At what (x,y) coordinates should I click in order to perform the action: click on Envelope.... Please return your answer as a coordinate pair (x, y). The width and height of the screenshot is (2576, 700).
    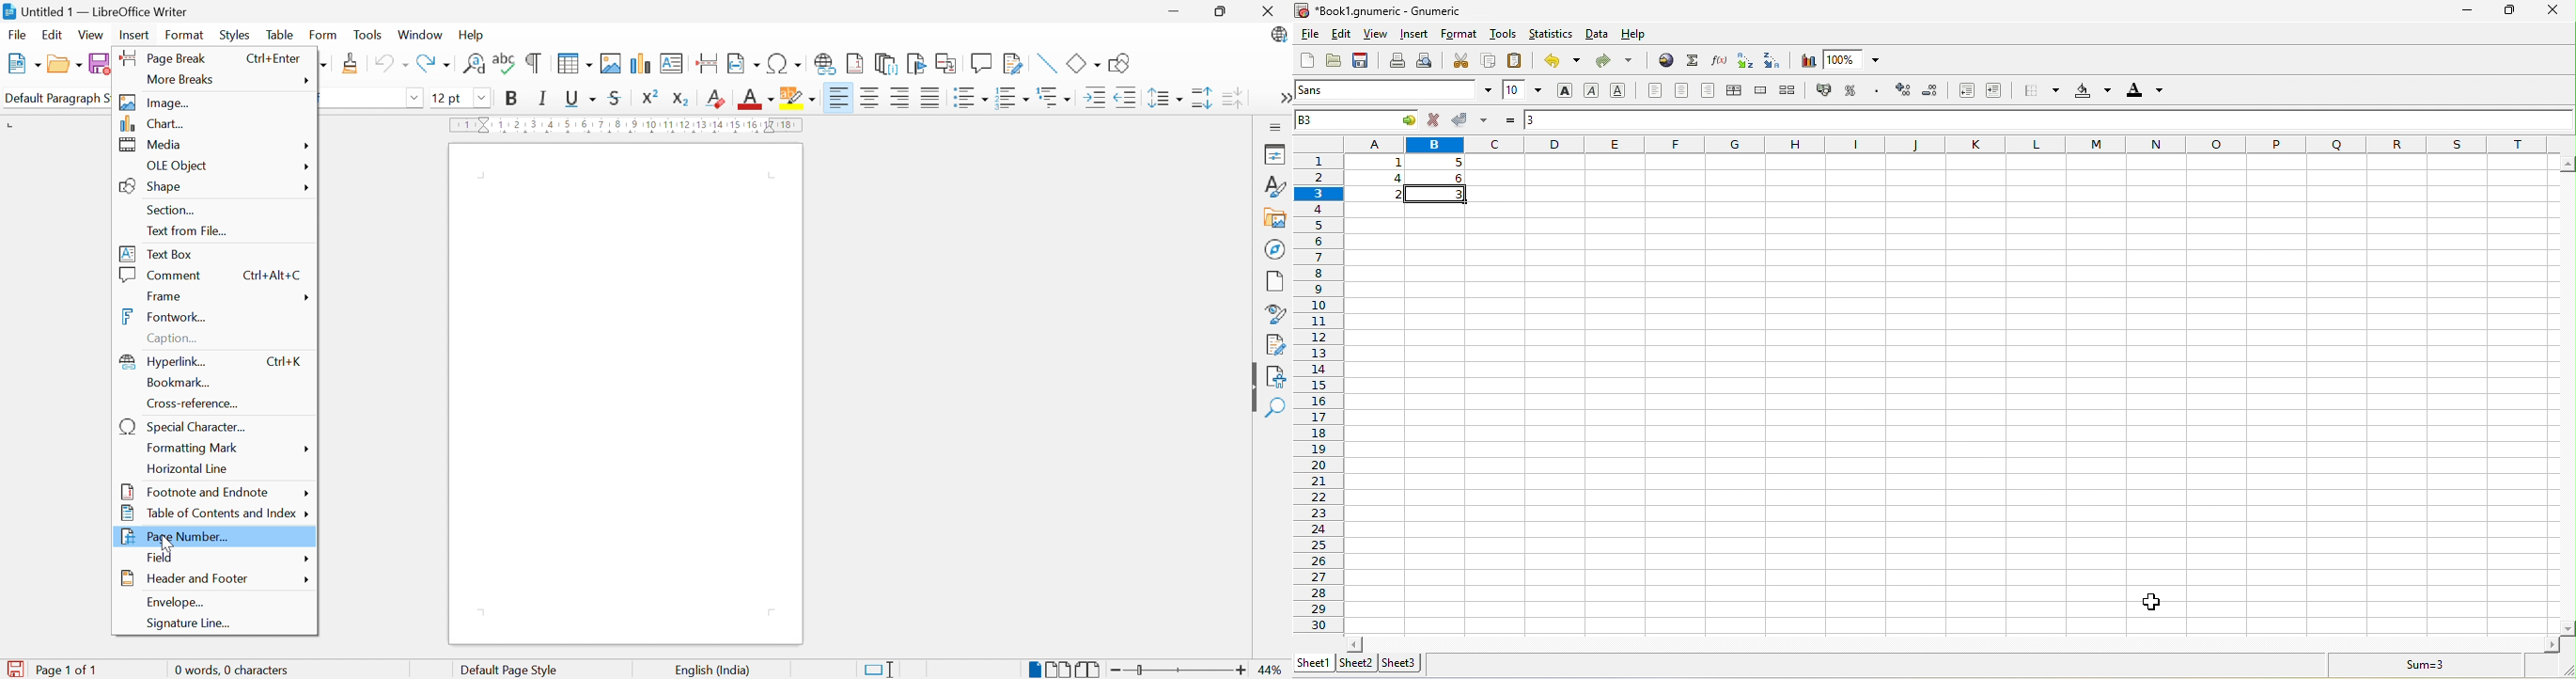
    Looking at the image, I should click on (176, 602).